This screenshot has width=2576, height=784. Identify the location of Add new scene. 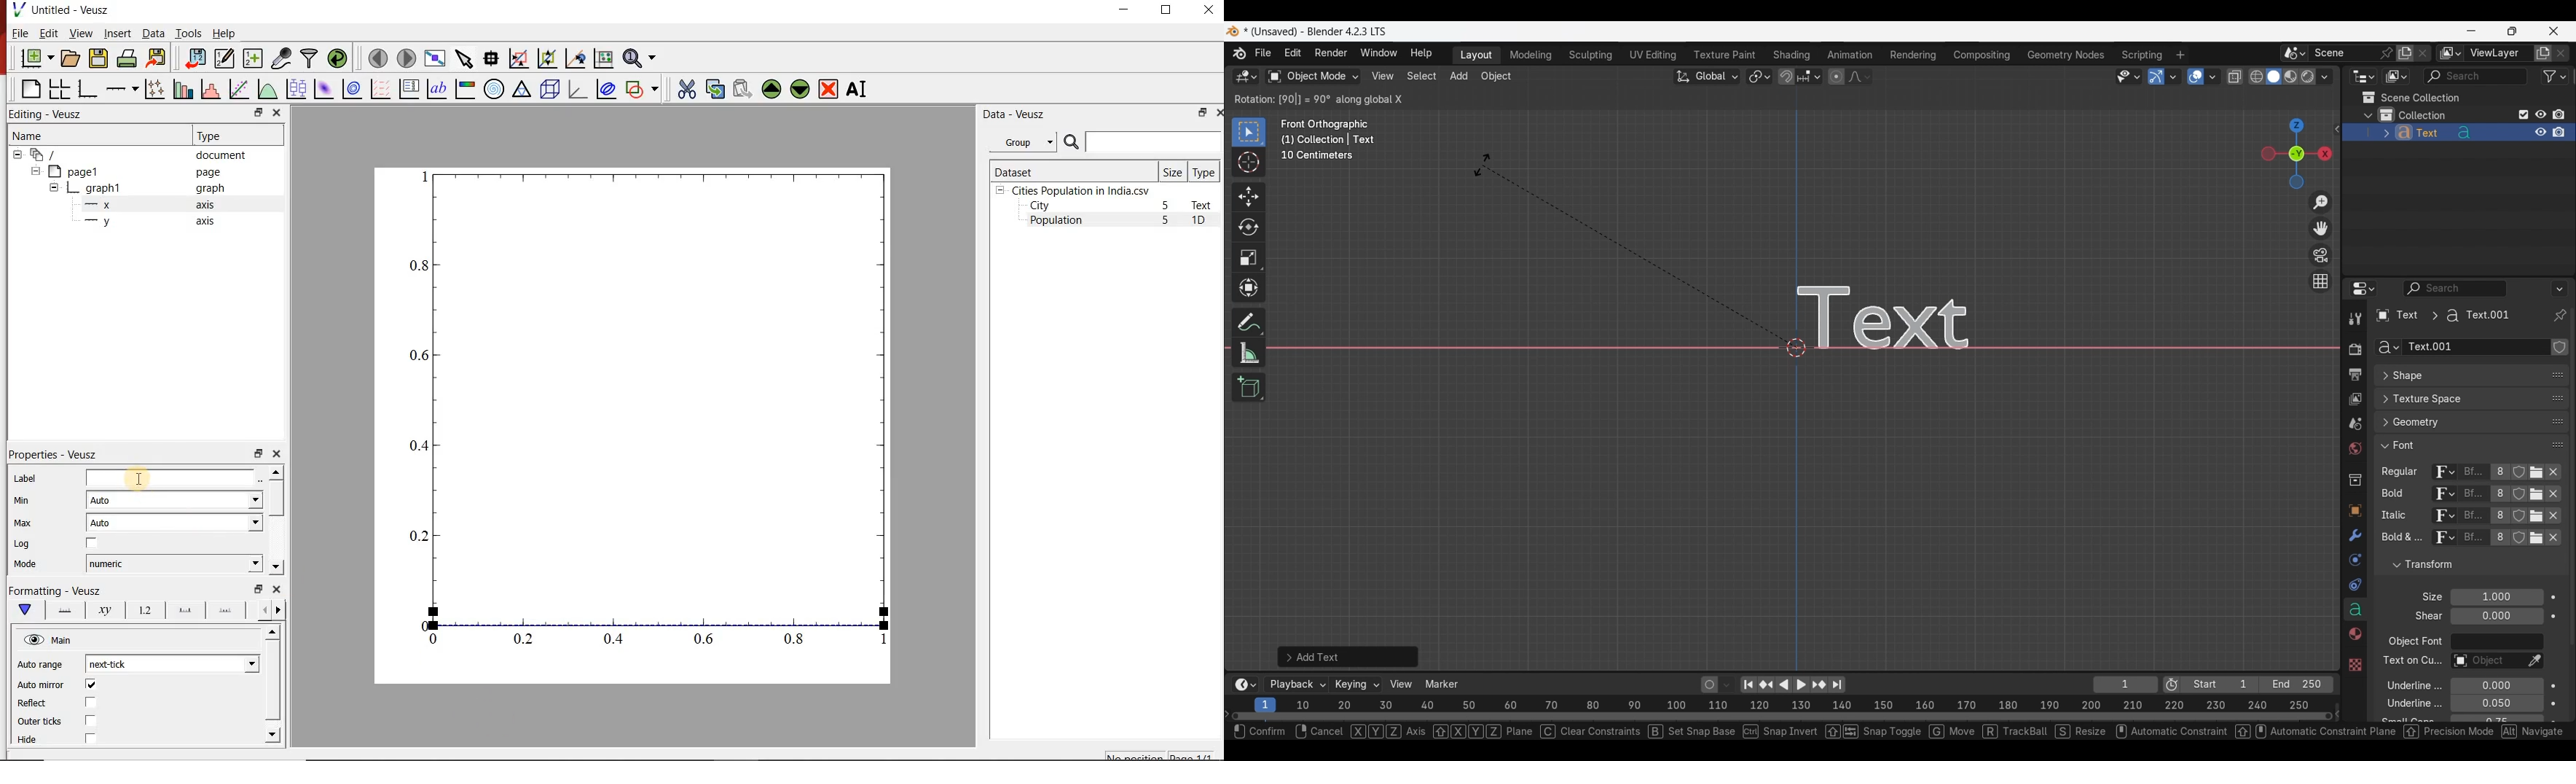
(2405, 54).